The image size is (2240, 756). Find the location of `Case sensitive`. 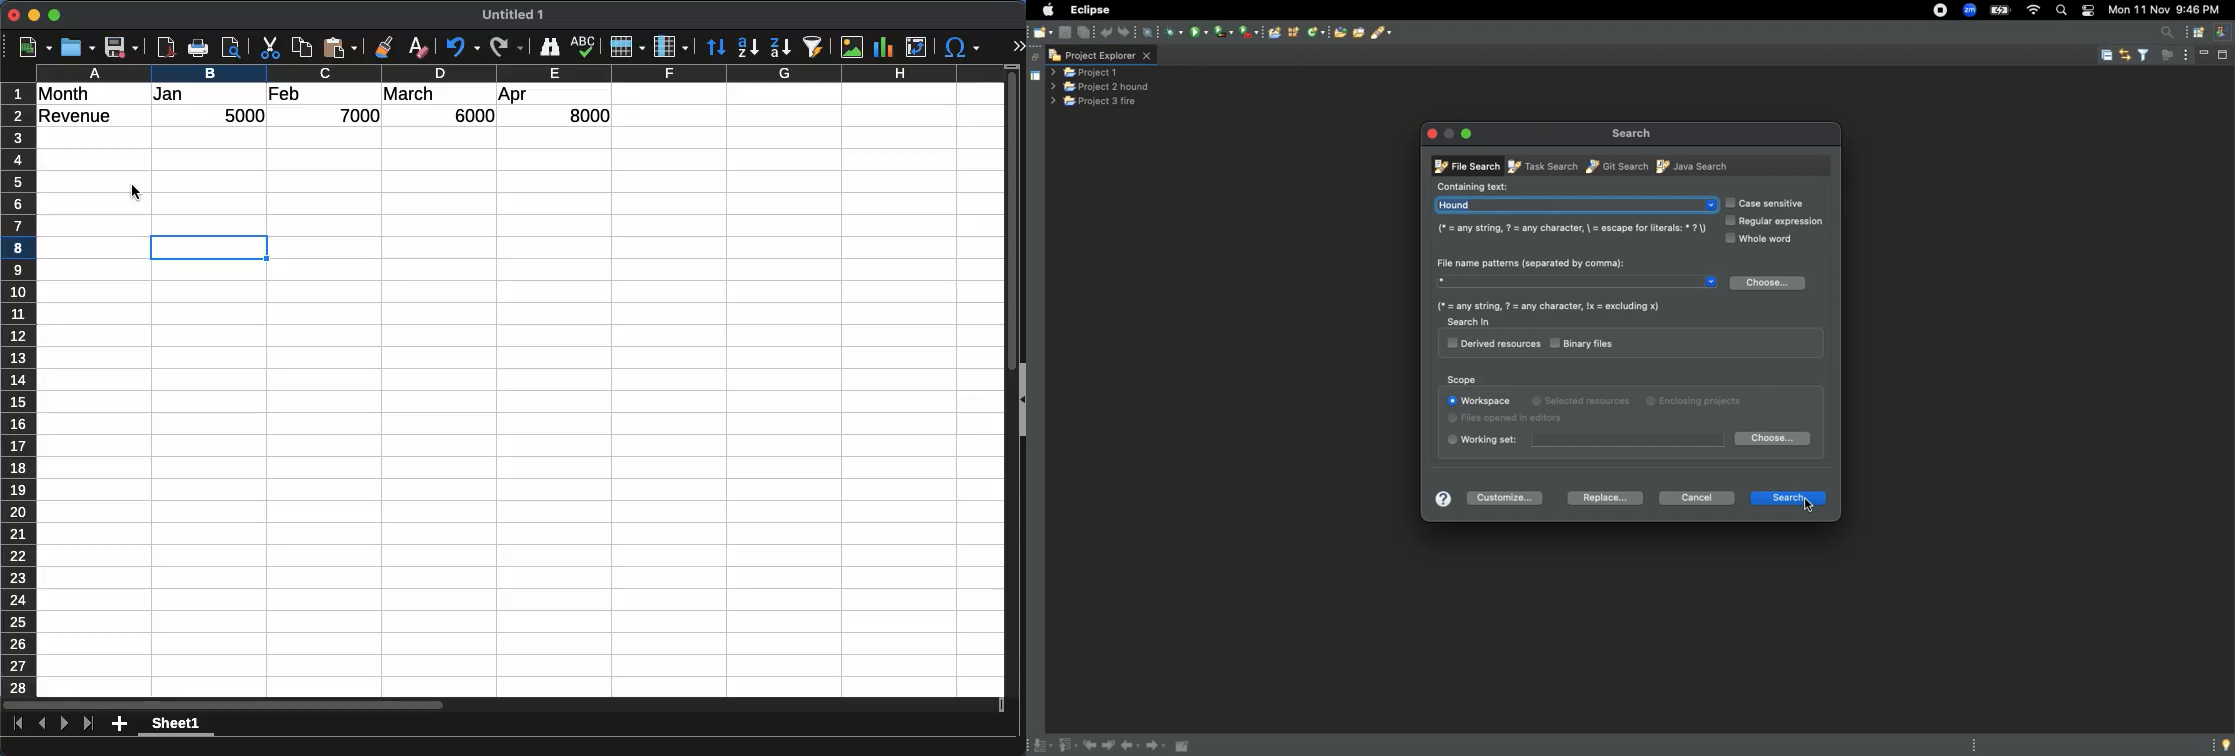

Case sensitive is located at coordinates (1769, 203).